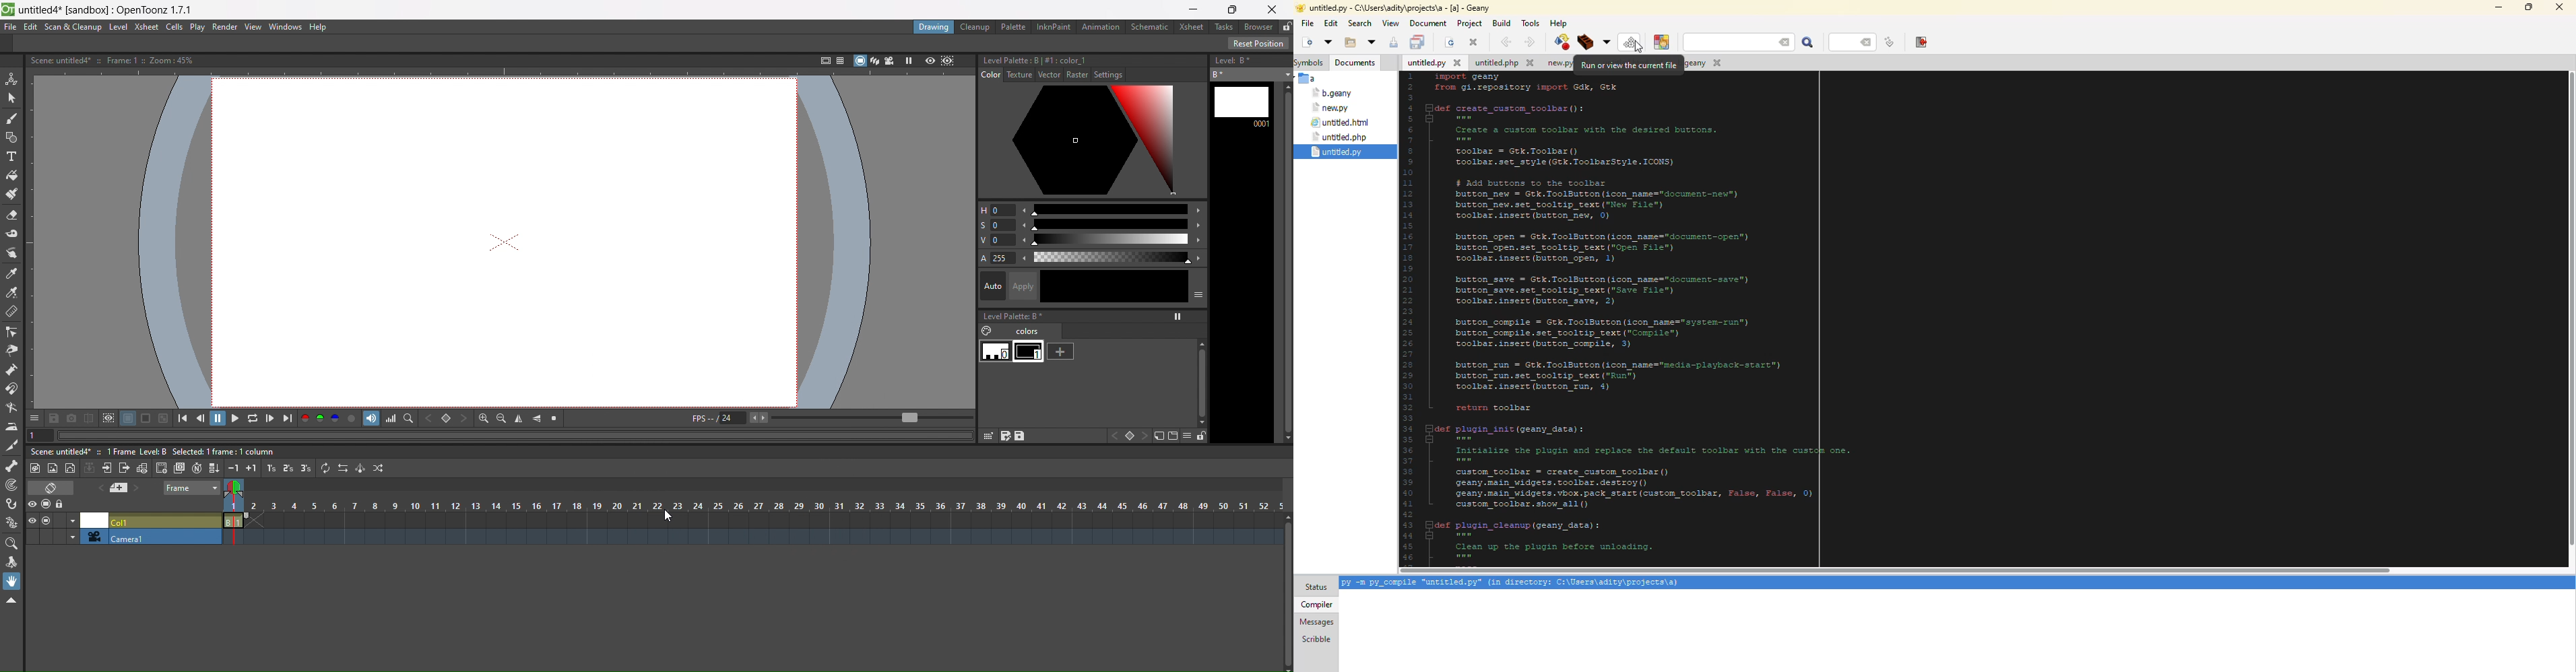  What do you see at coordinates (1318, 604) in the screenshot?
I see `compiler` at bounding box center [1318, 604].